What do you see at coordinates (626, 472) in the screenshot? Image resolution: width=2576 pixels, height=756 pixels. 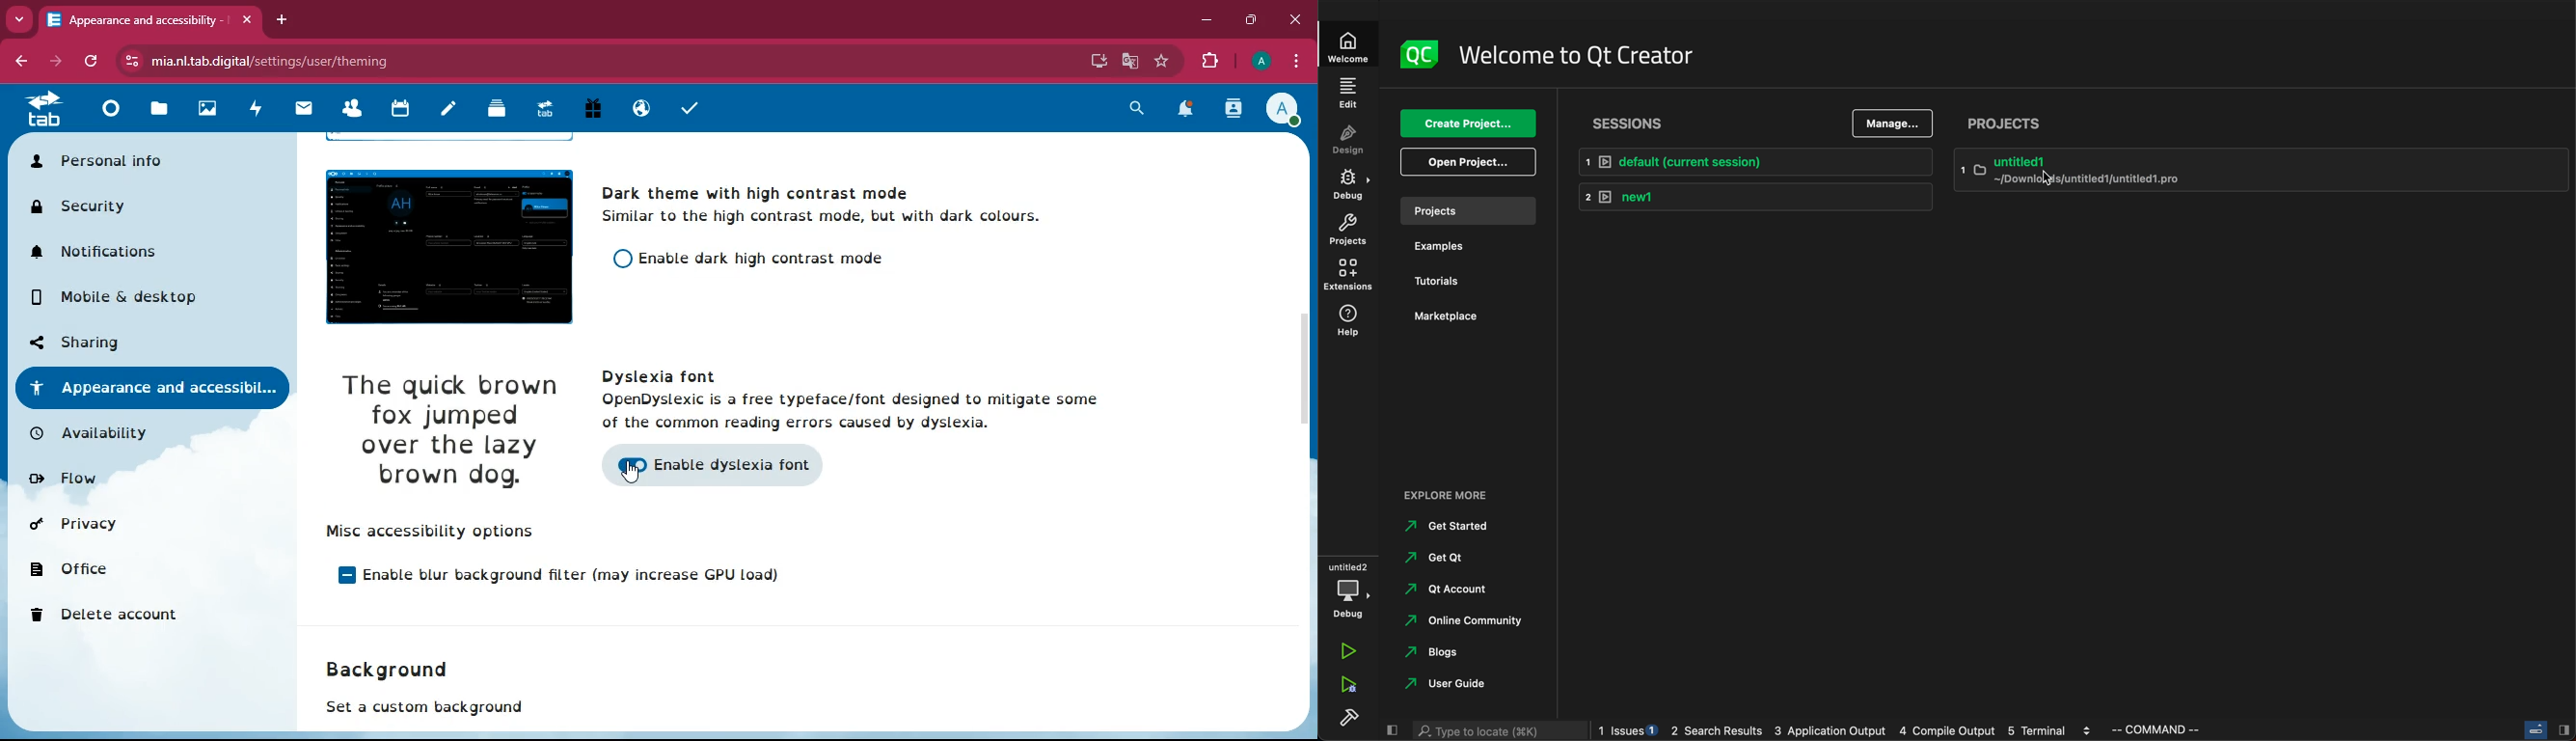 I see `cursor` at bounding box center [626, 472].